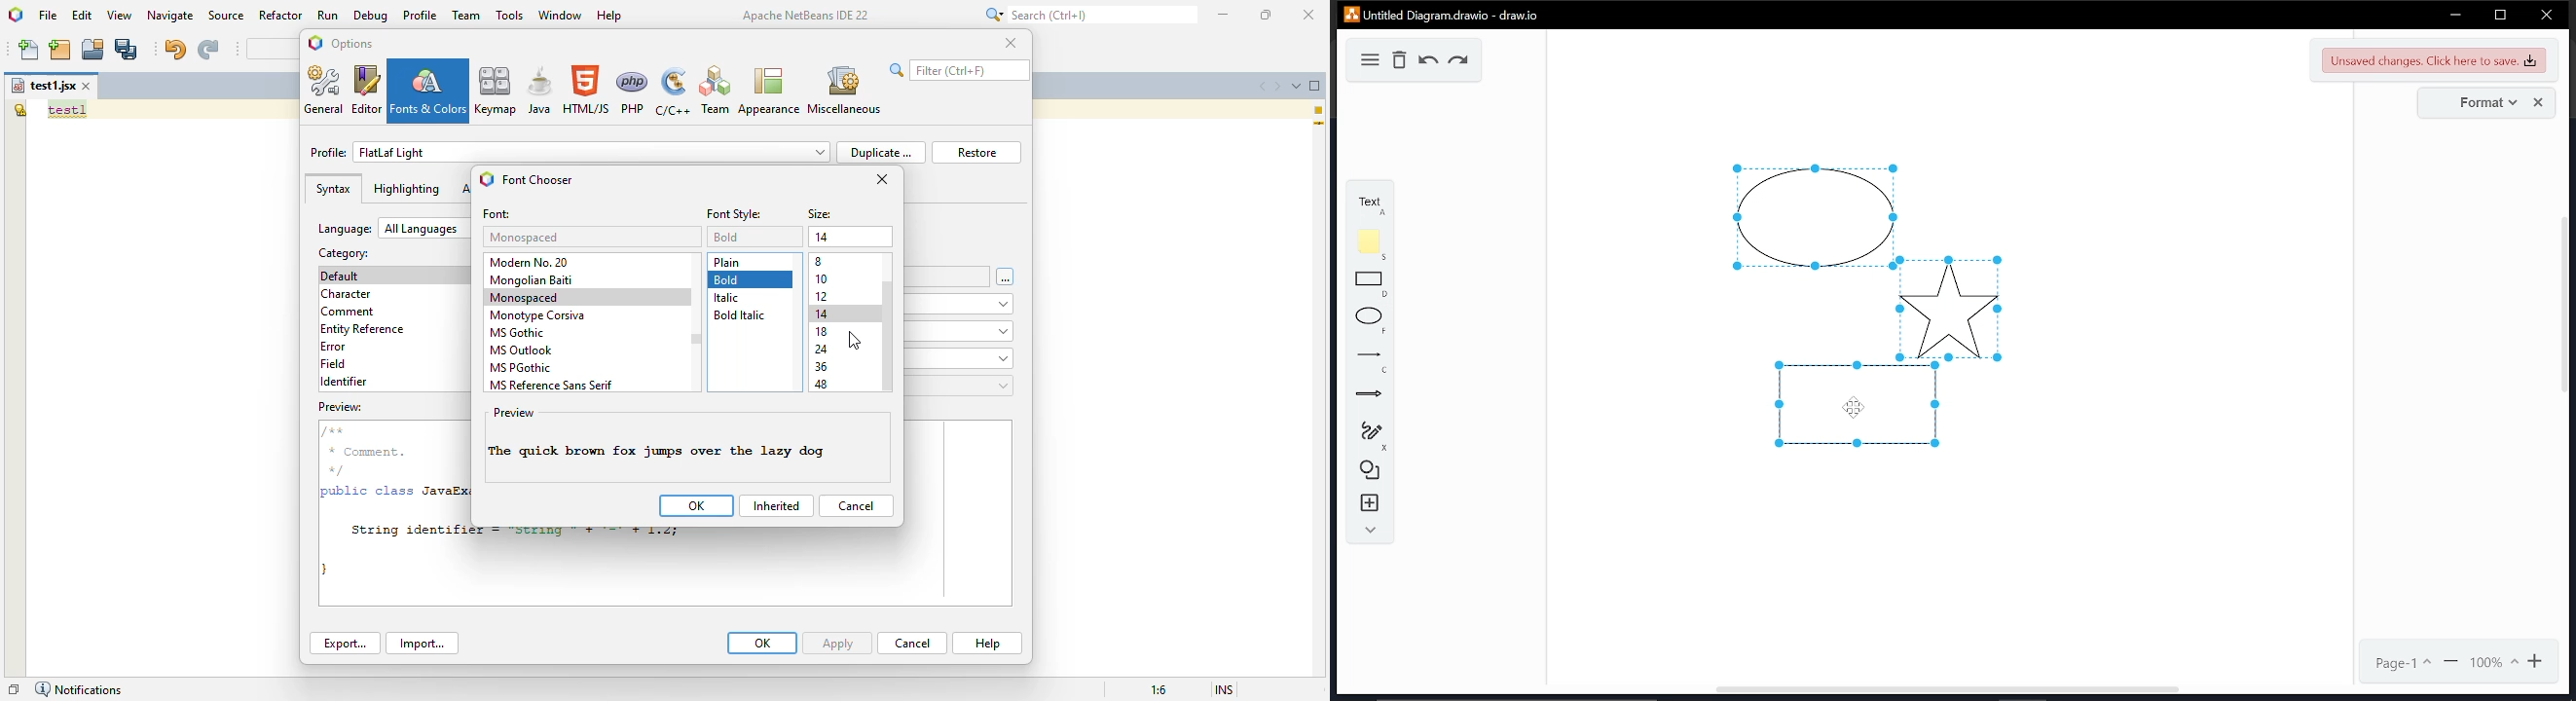  Describe the element at coordinates (1315, 86) in the screenshot. I see `maximize window` at that location.